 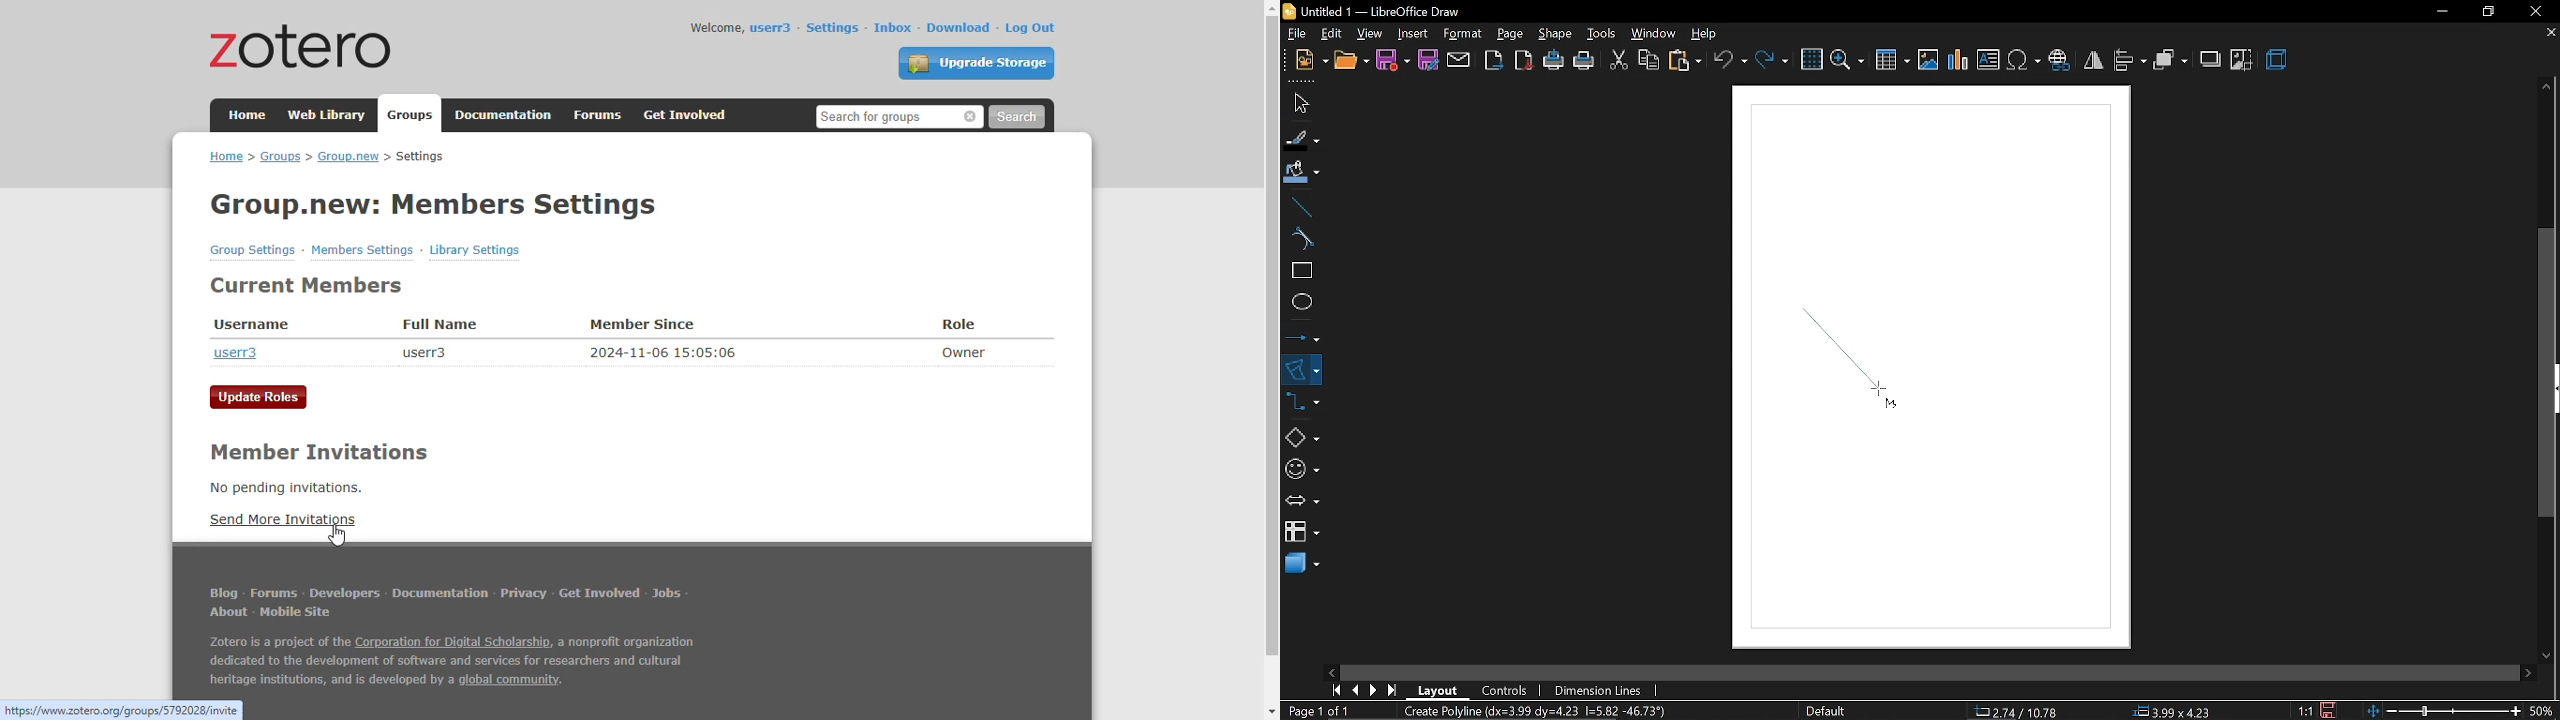 What do you see at coordinates (122, 711) in the screenshot?
I see `link` at bounding box center [122, 711].